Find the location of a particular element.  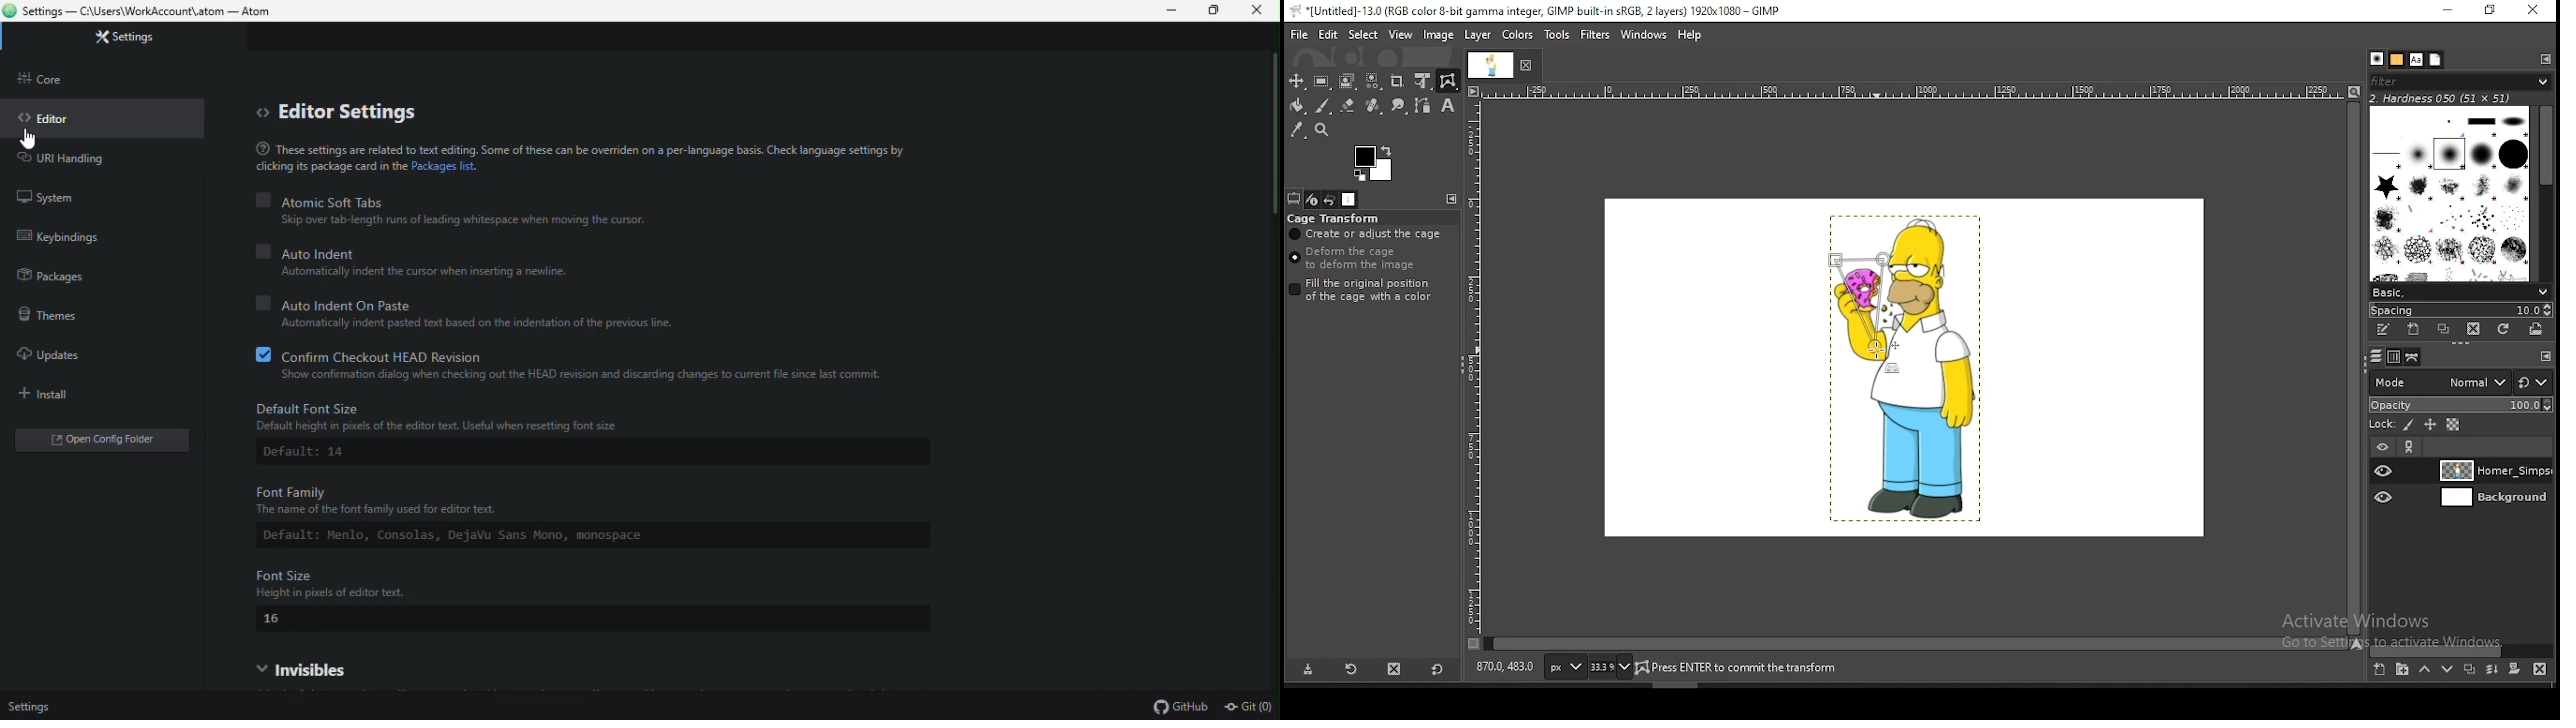

cage transform is located at coordinates (1448, 81).